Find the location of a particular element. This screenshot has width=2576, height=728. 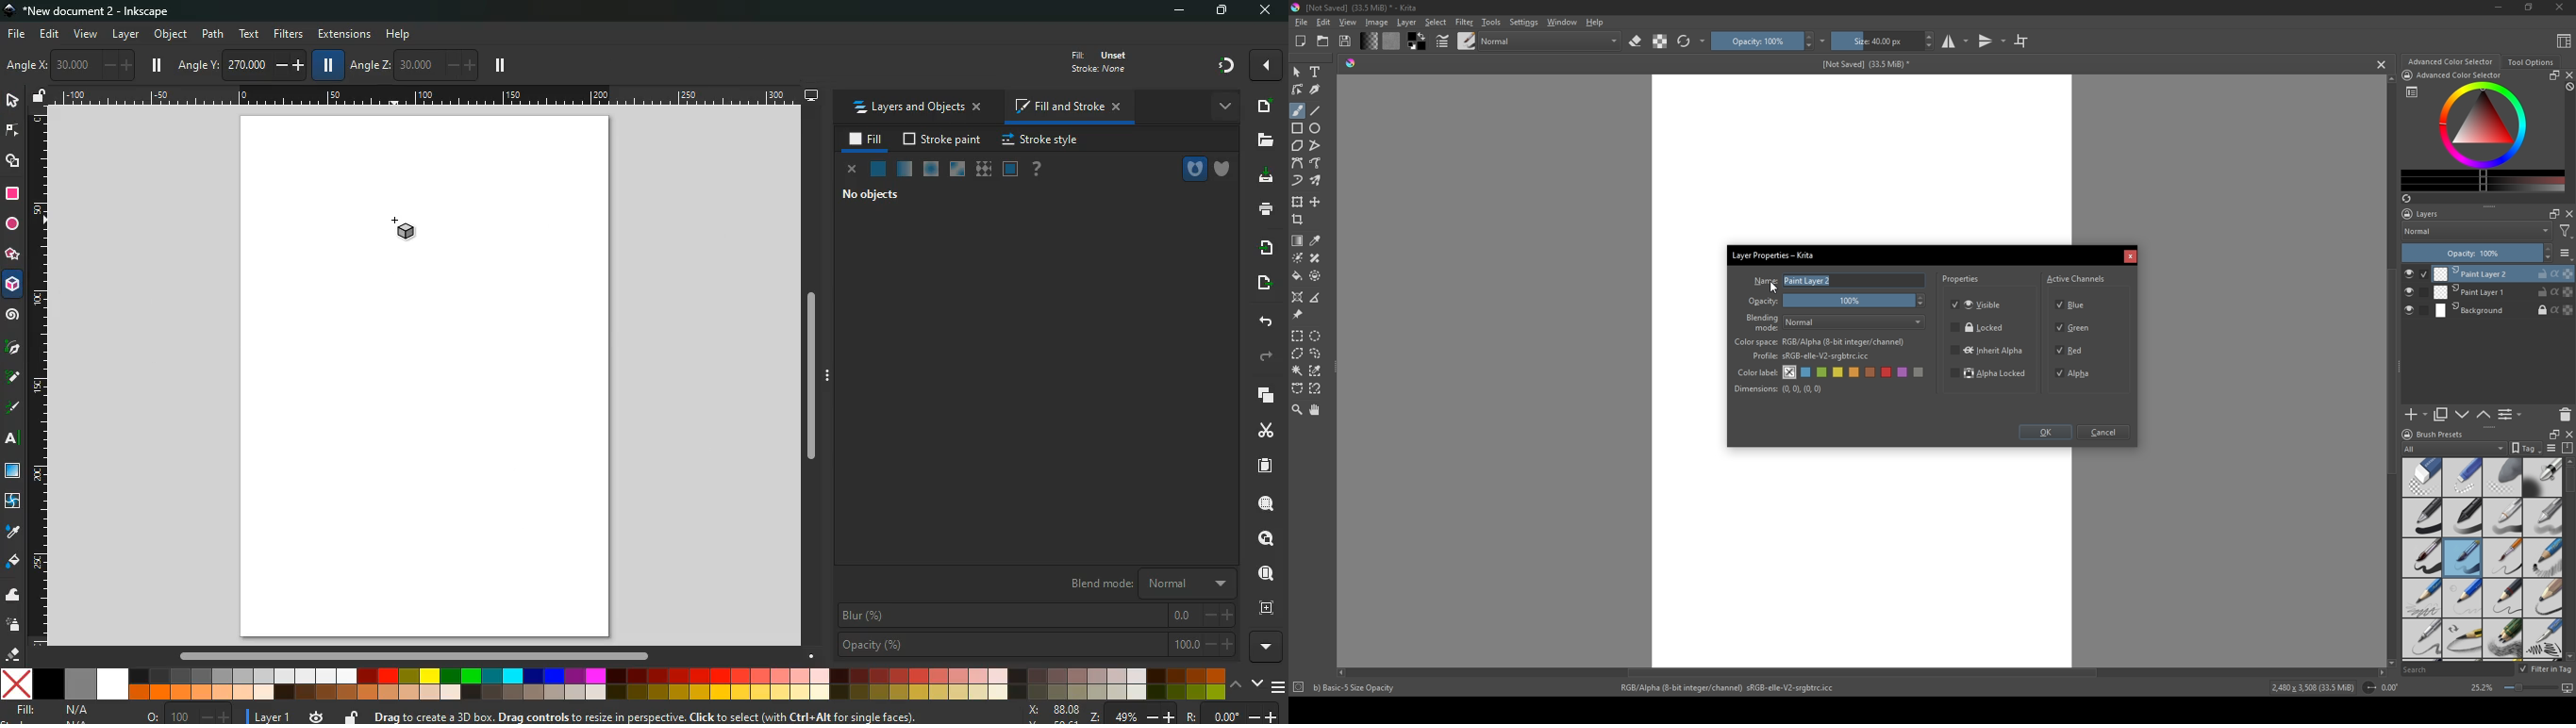

multibrush is located at coordinates (1317, 181).